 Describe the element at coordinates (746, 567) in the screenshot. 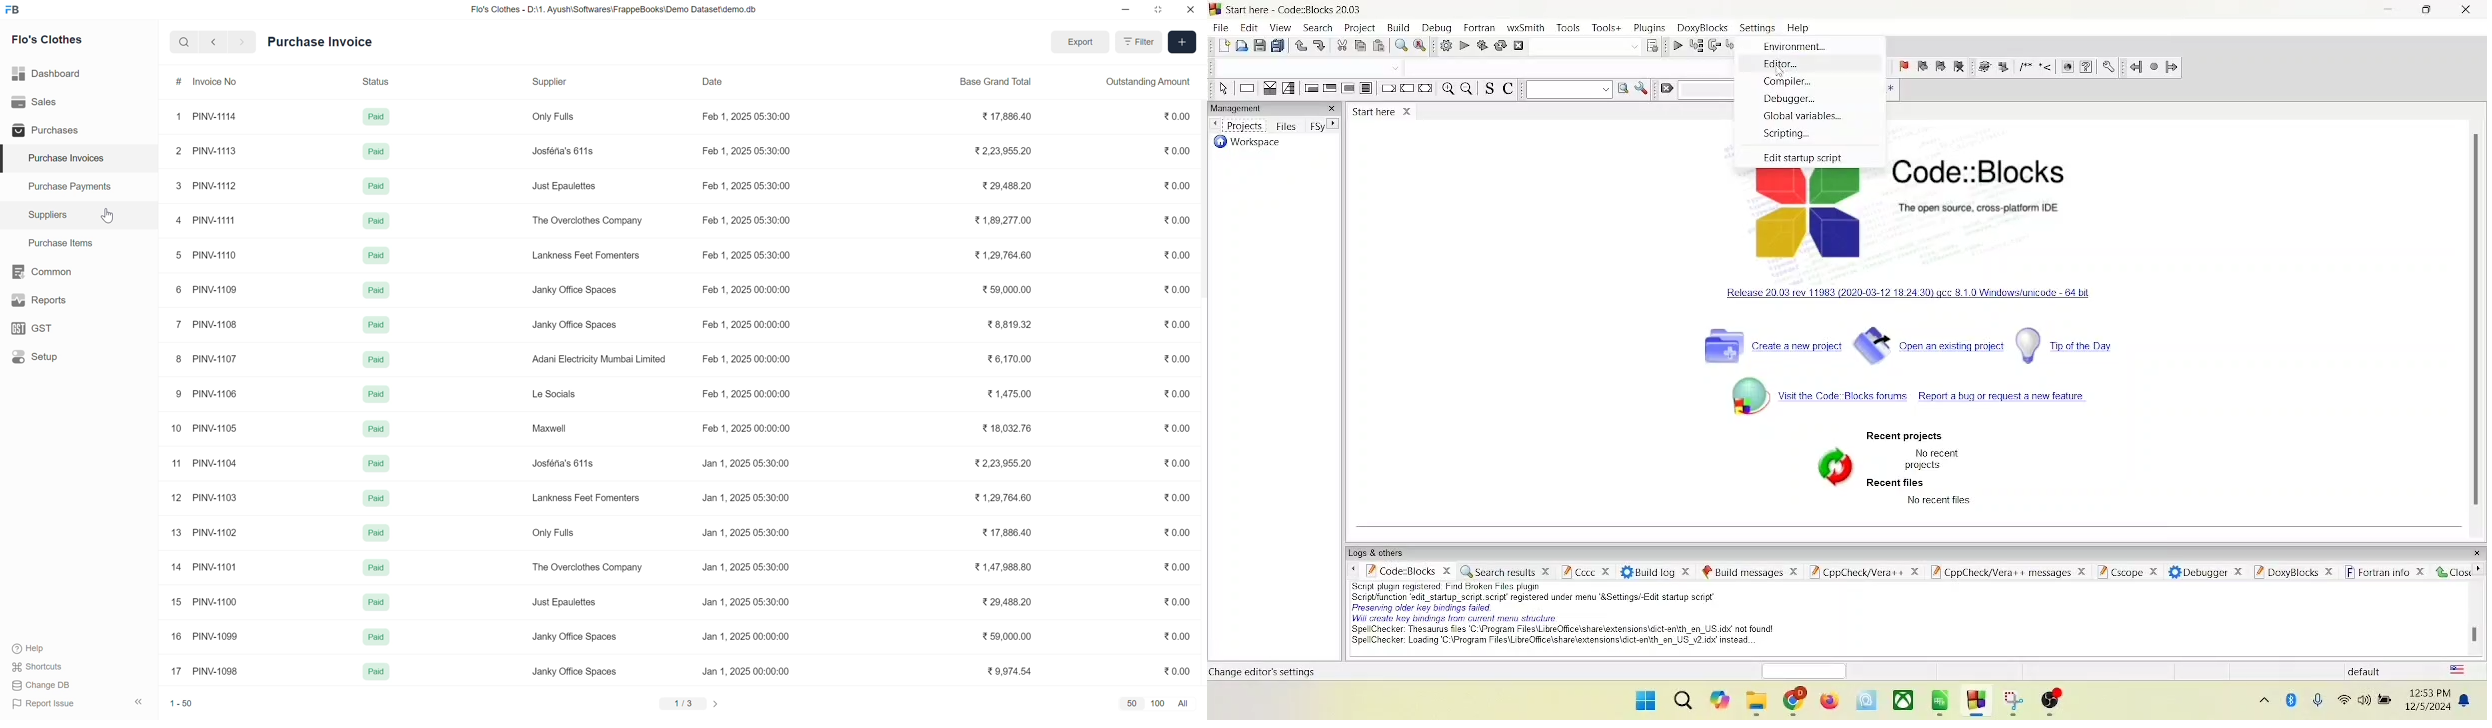

I see `Jan 1, 2025 05:30:00` at that location.